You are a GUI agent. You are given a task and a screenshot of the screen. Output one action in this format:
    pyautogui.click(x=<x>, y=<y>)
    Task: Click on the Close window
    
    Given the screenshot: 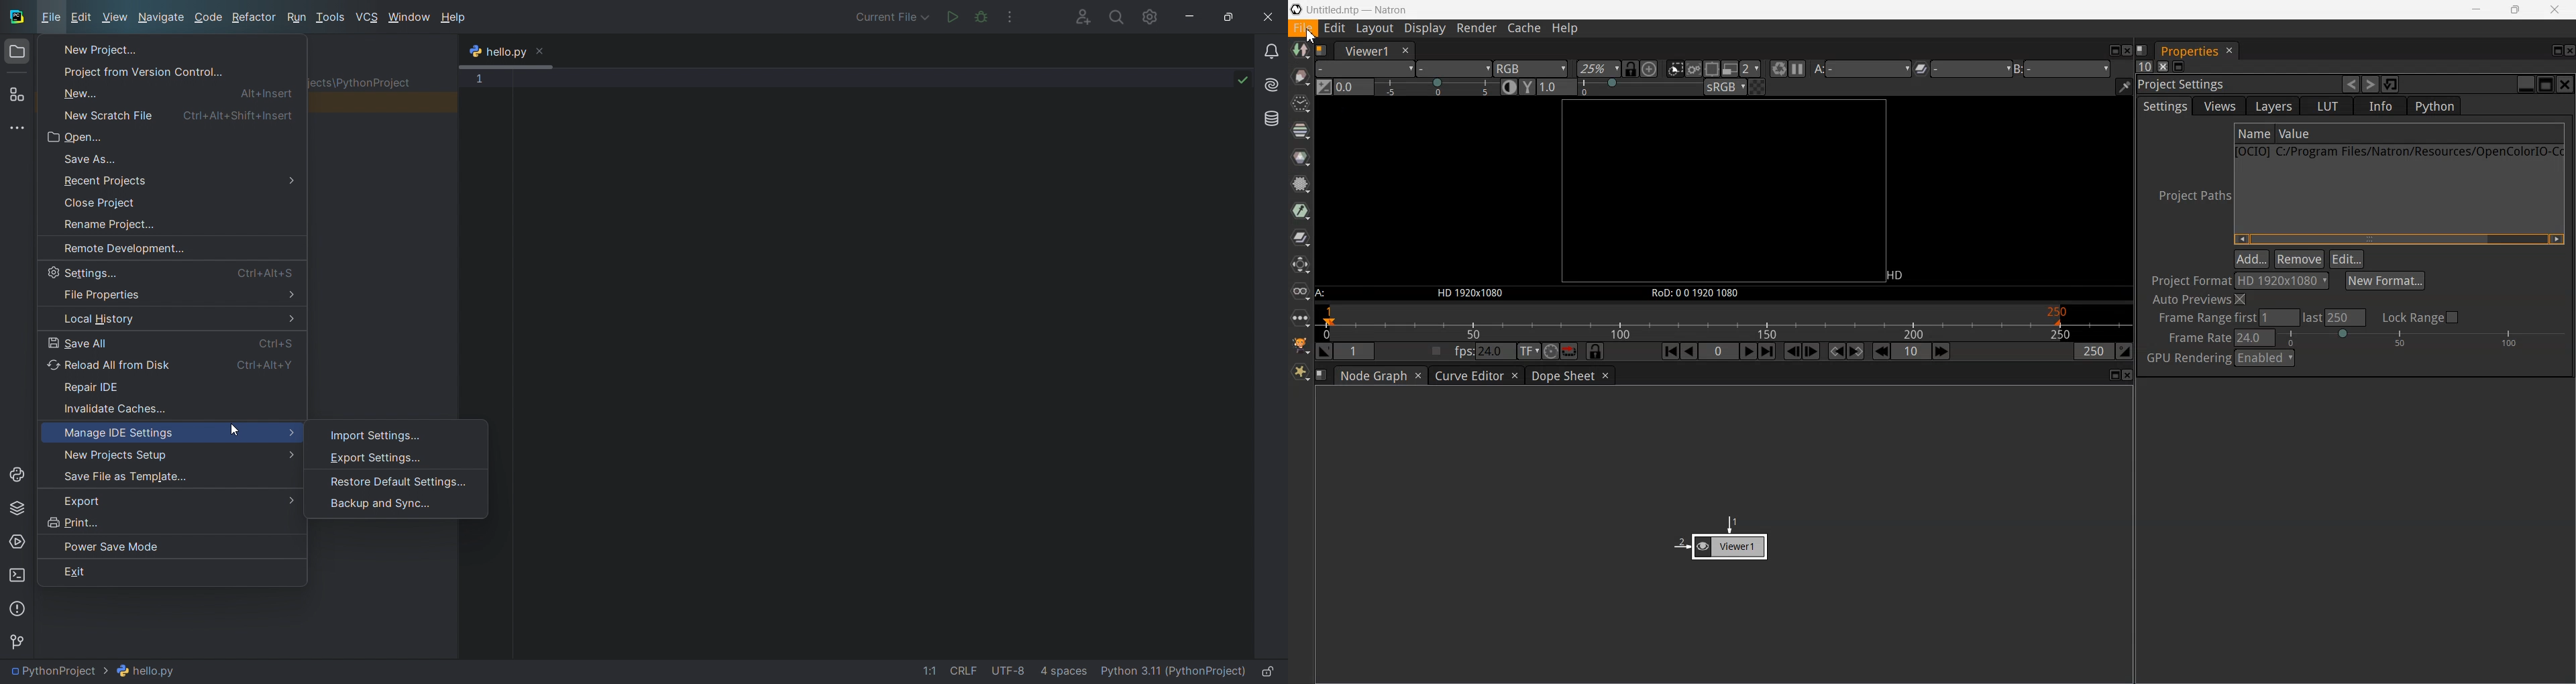 What is the action you would take?
    pyautogui.click(x=1404, y=51)
    